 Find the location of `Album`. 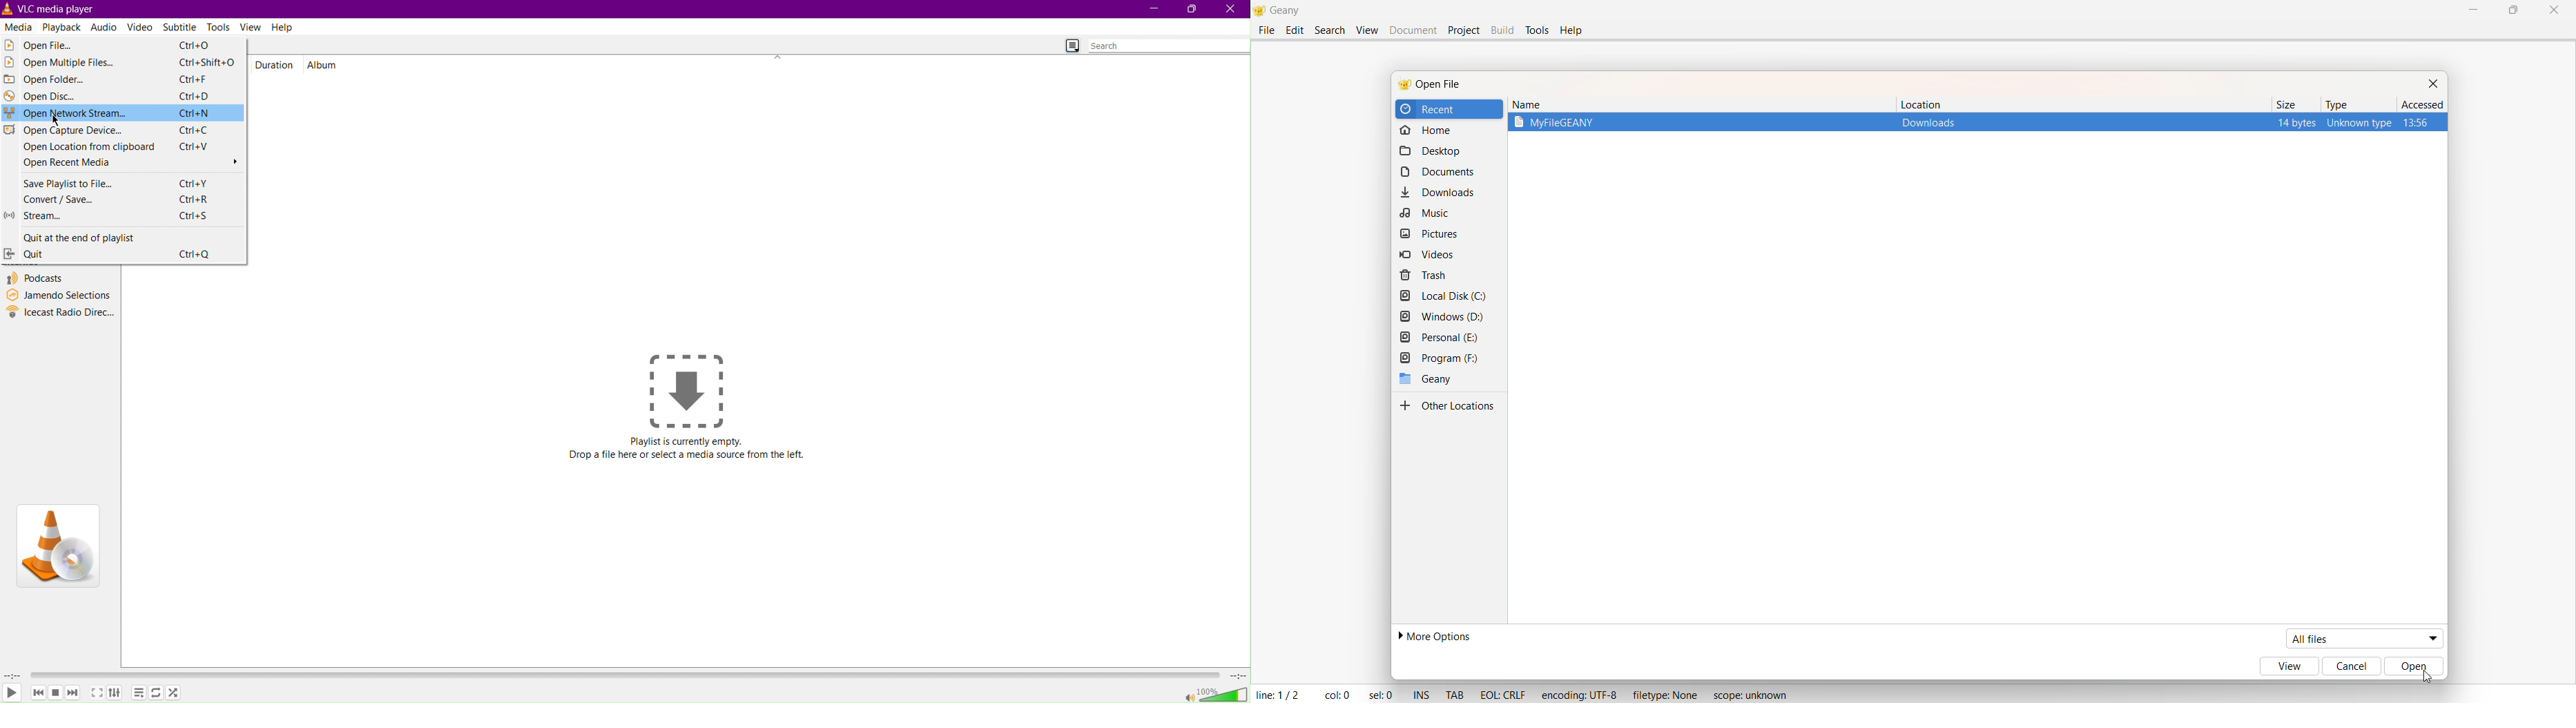

Album is located at coordinates (325, 64).